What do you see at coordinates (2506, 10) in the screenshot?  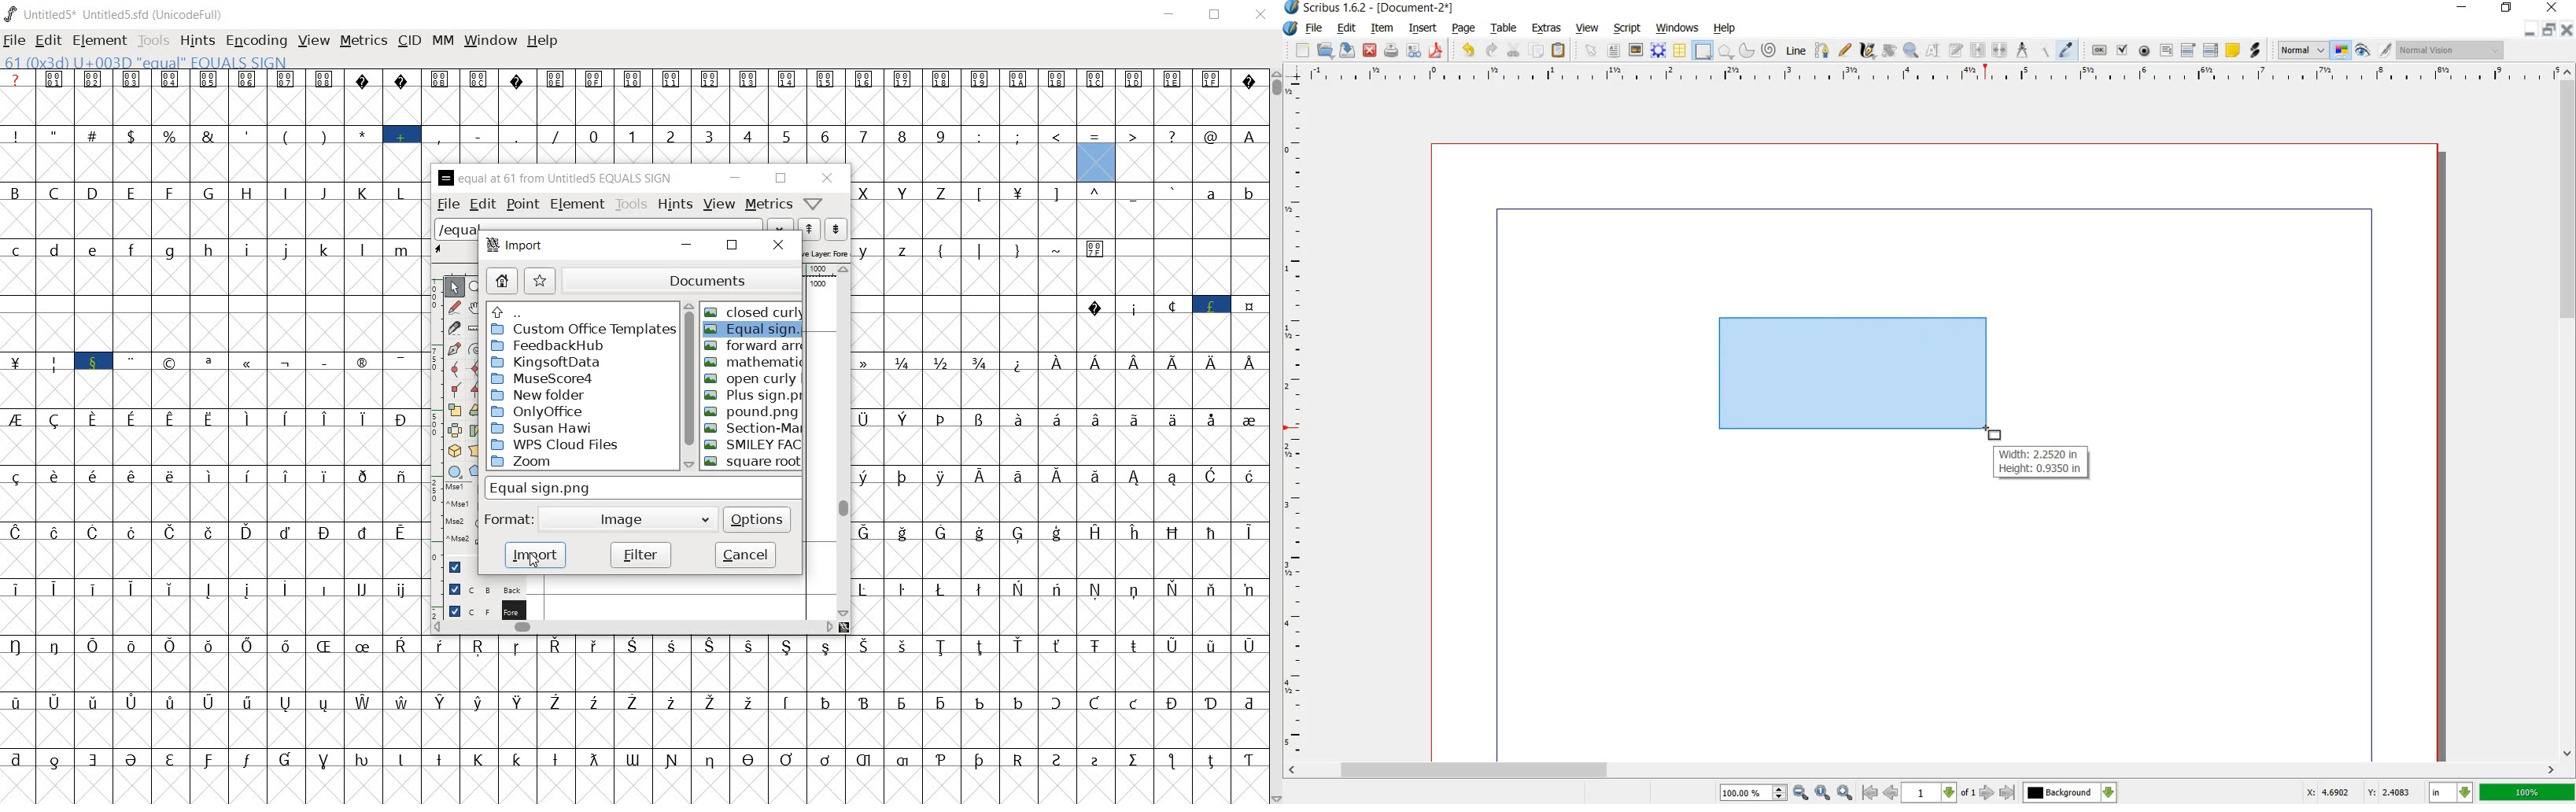 I see `RESTORE` at bounding box center [2506, 10].